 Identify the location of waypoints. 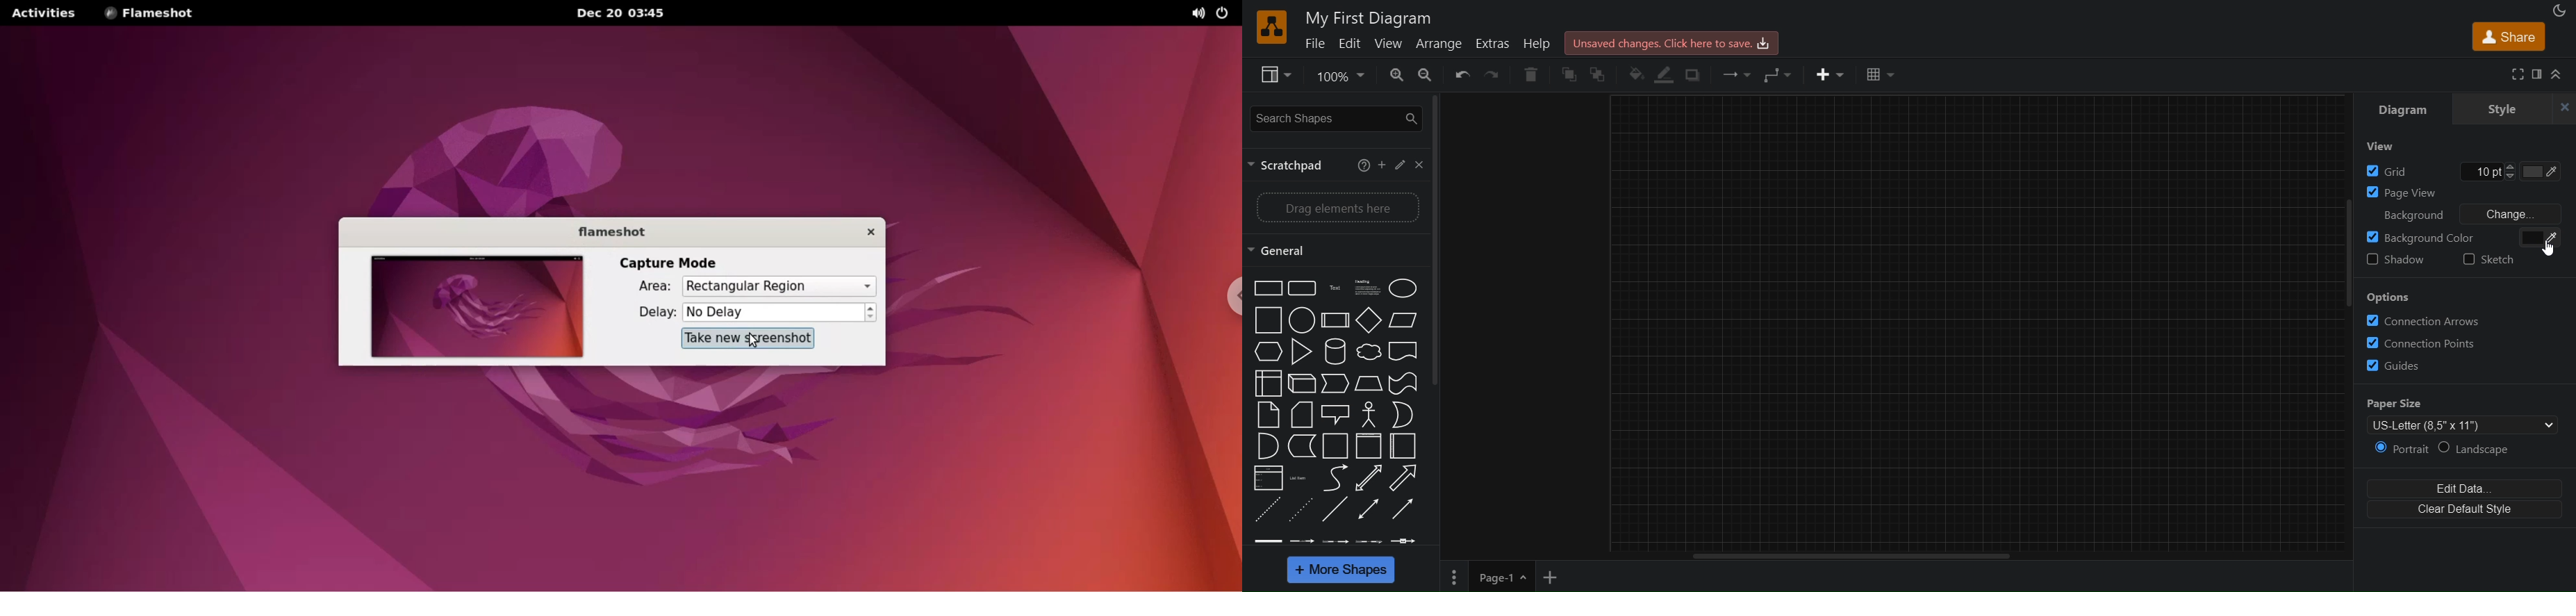
(1778, 76).